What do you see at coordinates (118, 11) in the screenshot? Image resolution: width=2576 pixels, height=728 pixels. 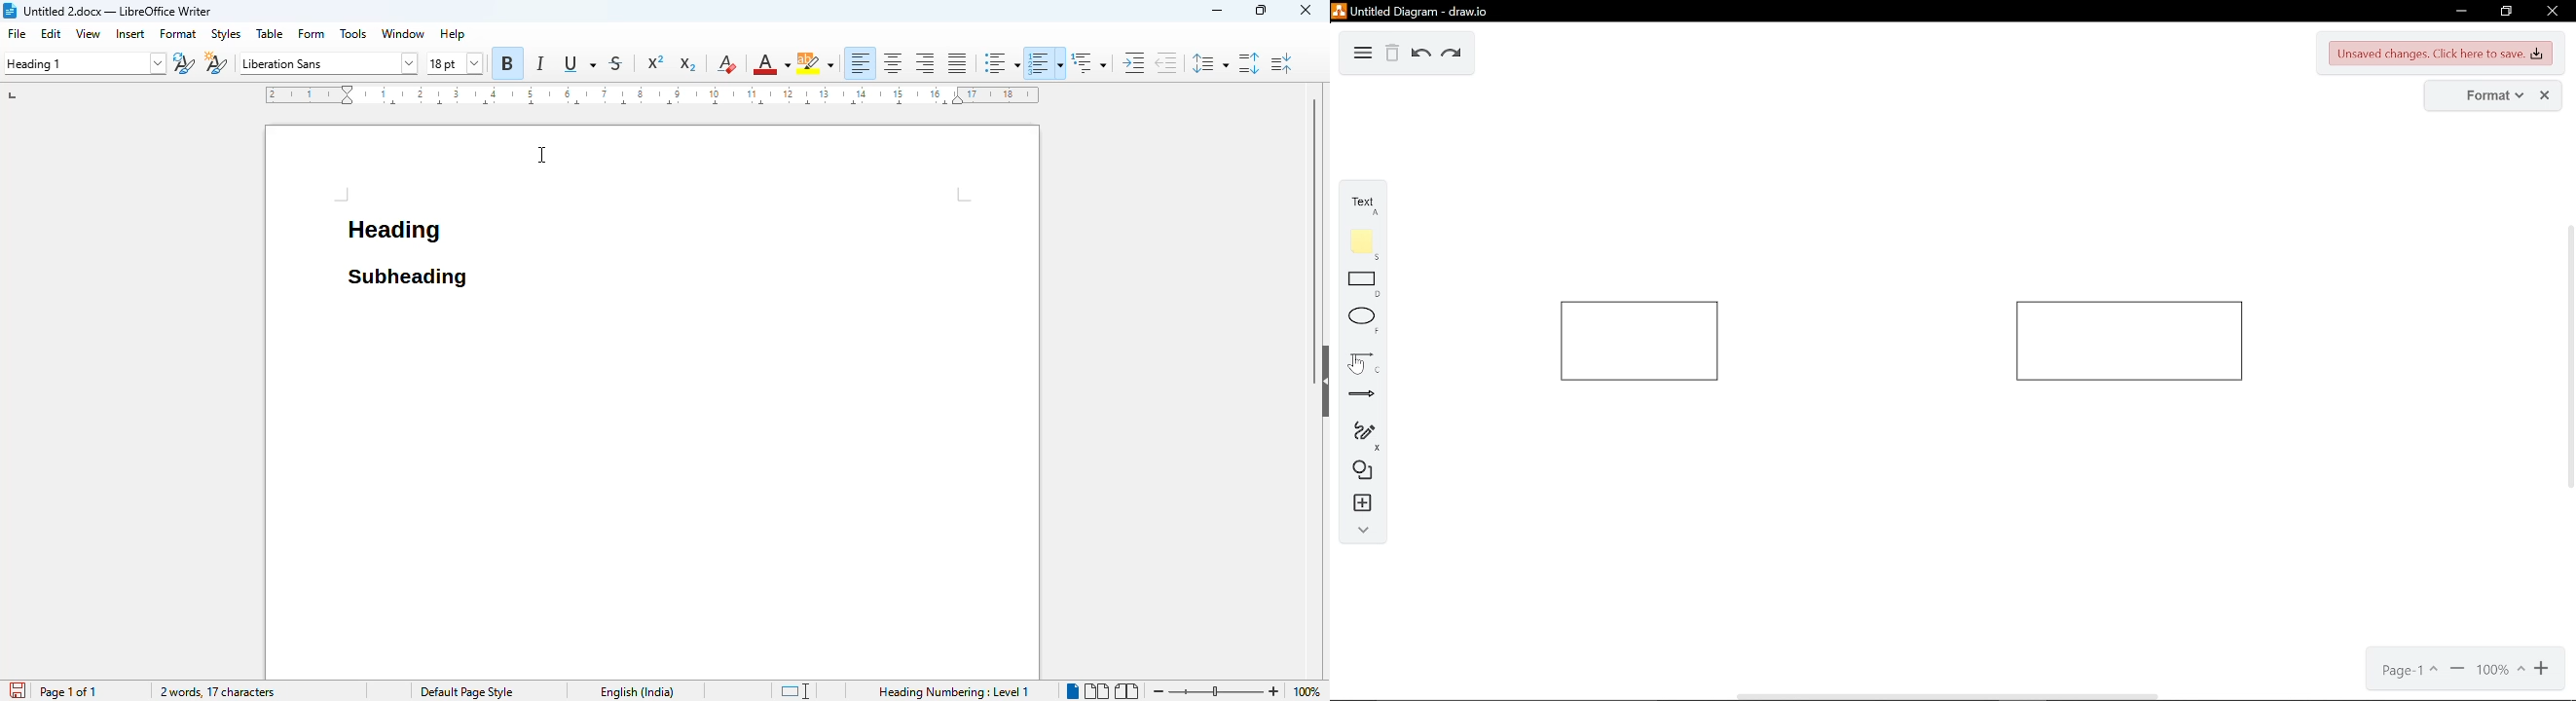 I see `title` at bounding box center [118, 11].